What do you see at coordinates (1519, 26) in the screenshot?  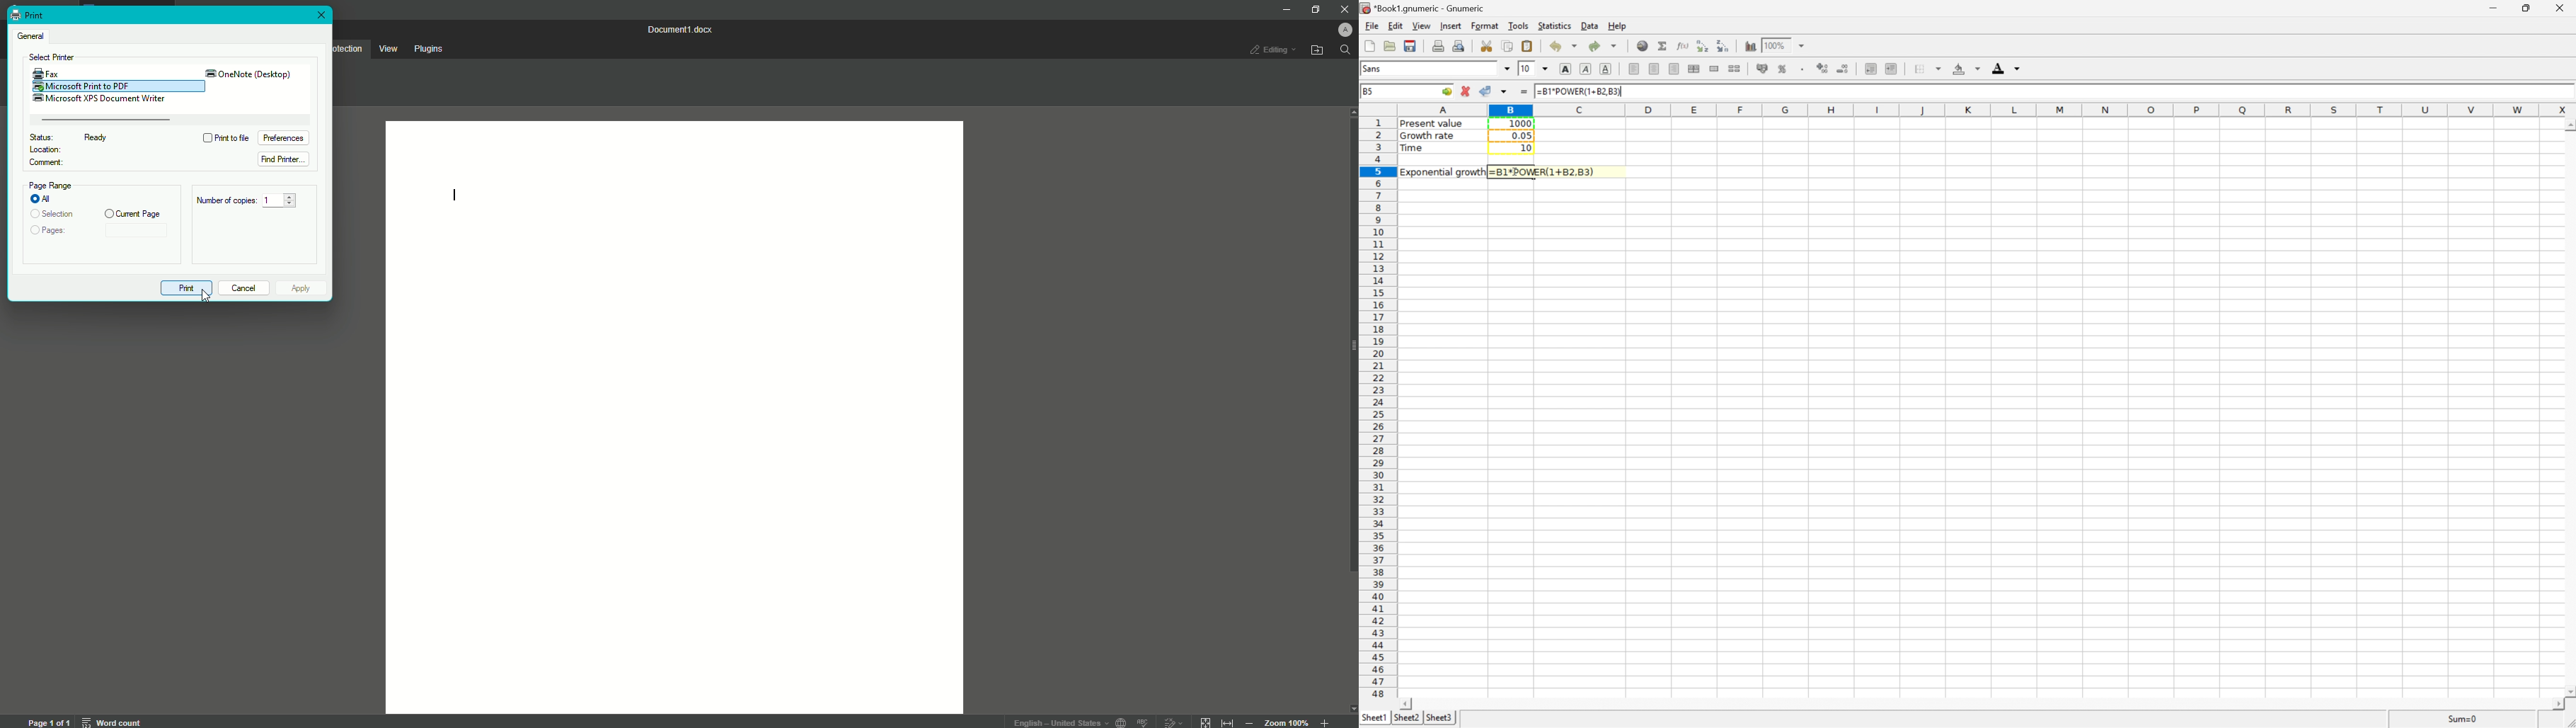 I see `Tools` at bounding box center [1519, 26].